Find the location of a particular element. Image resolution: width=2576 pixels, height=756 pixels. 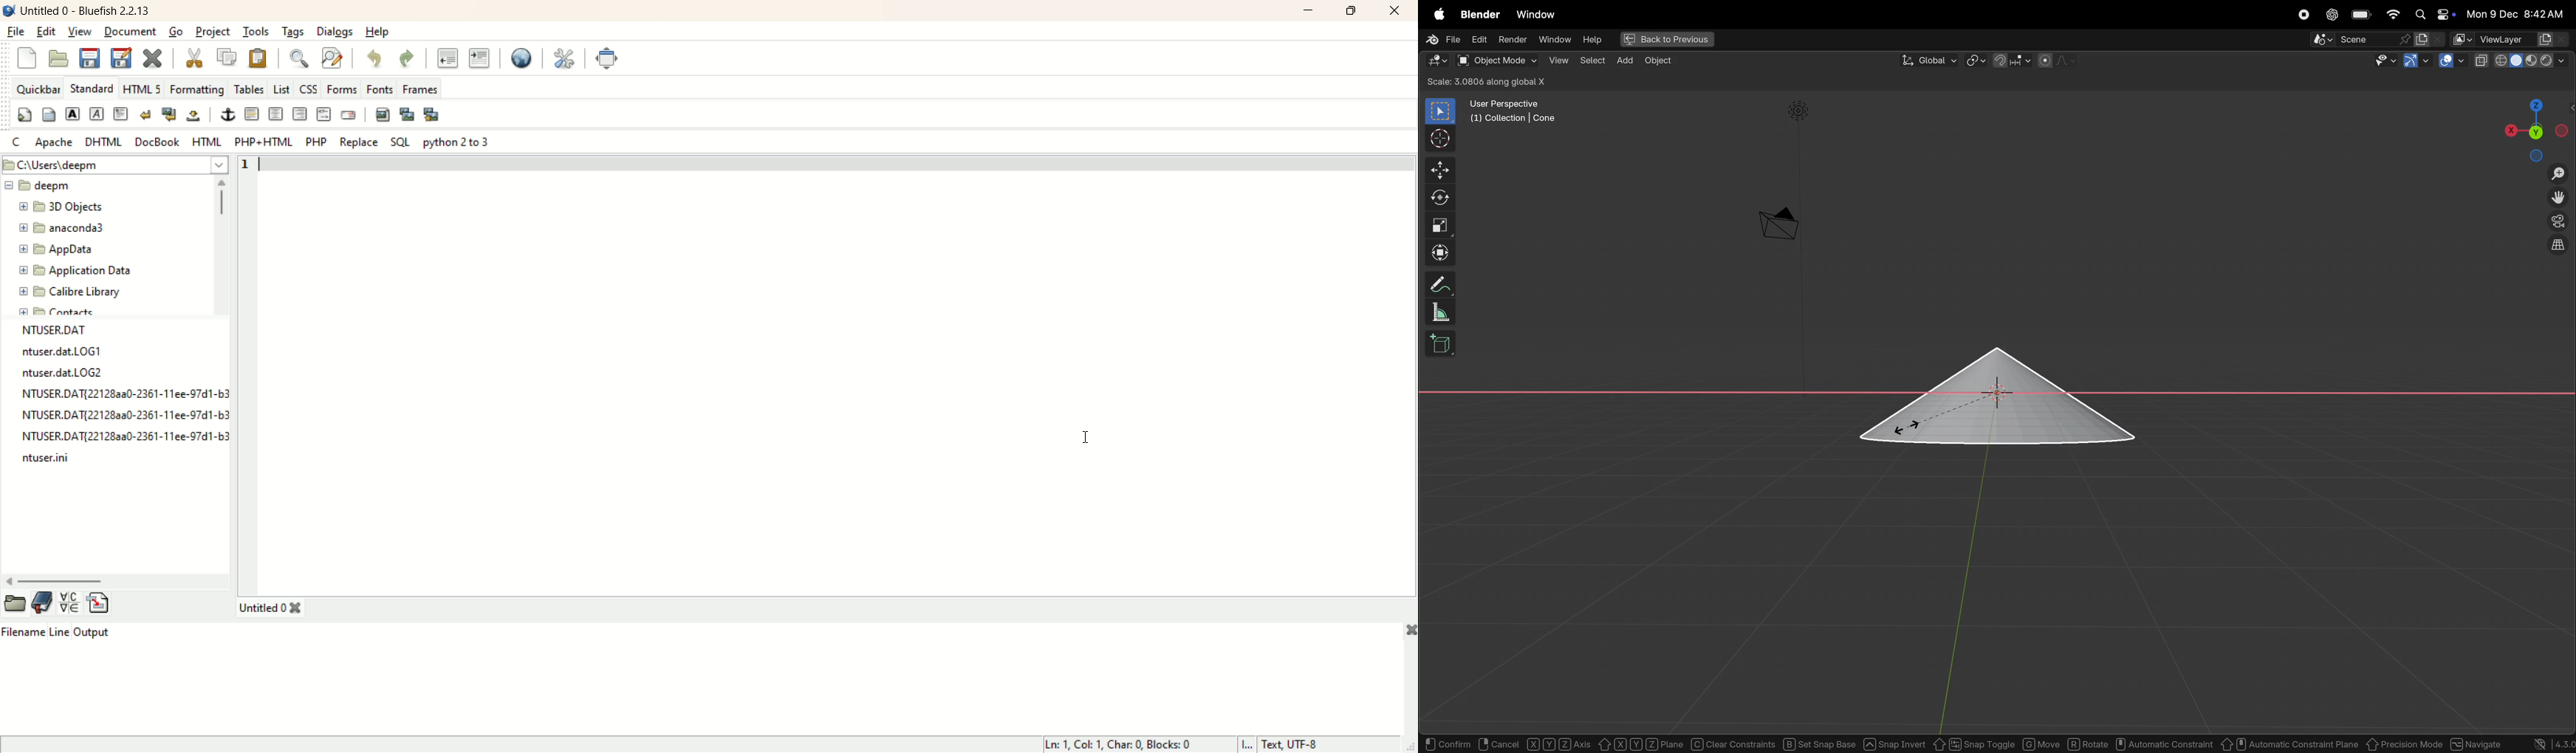

close is located at coordinates (1395, 11).